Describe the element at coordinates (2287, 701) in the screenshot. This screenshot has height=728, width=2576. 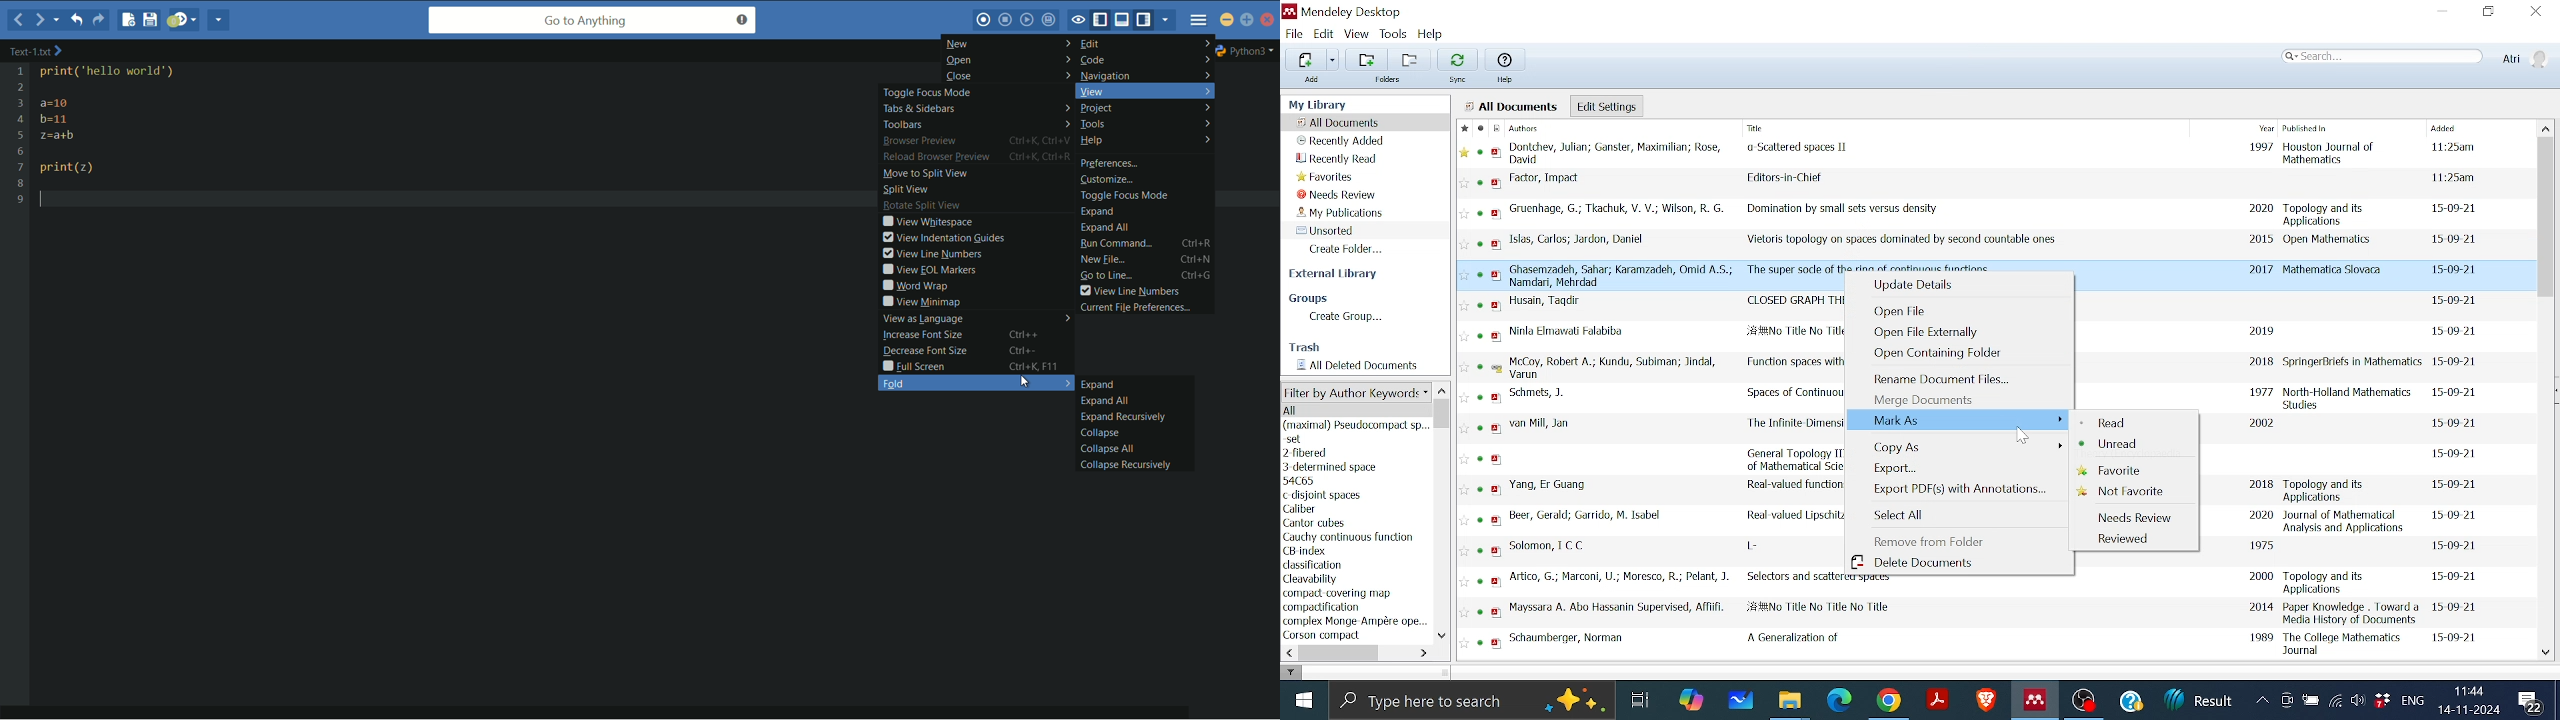
I see `Meet now` at that location.